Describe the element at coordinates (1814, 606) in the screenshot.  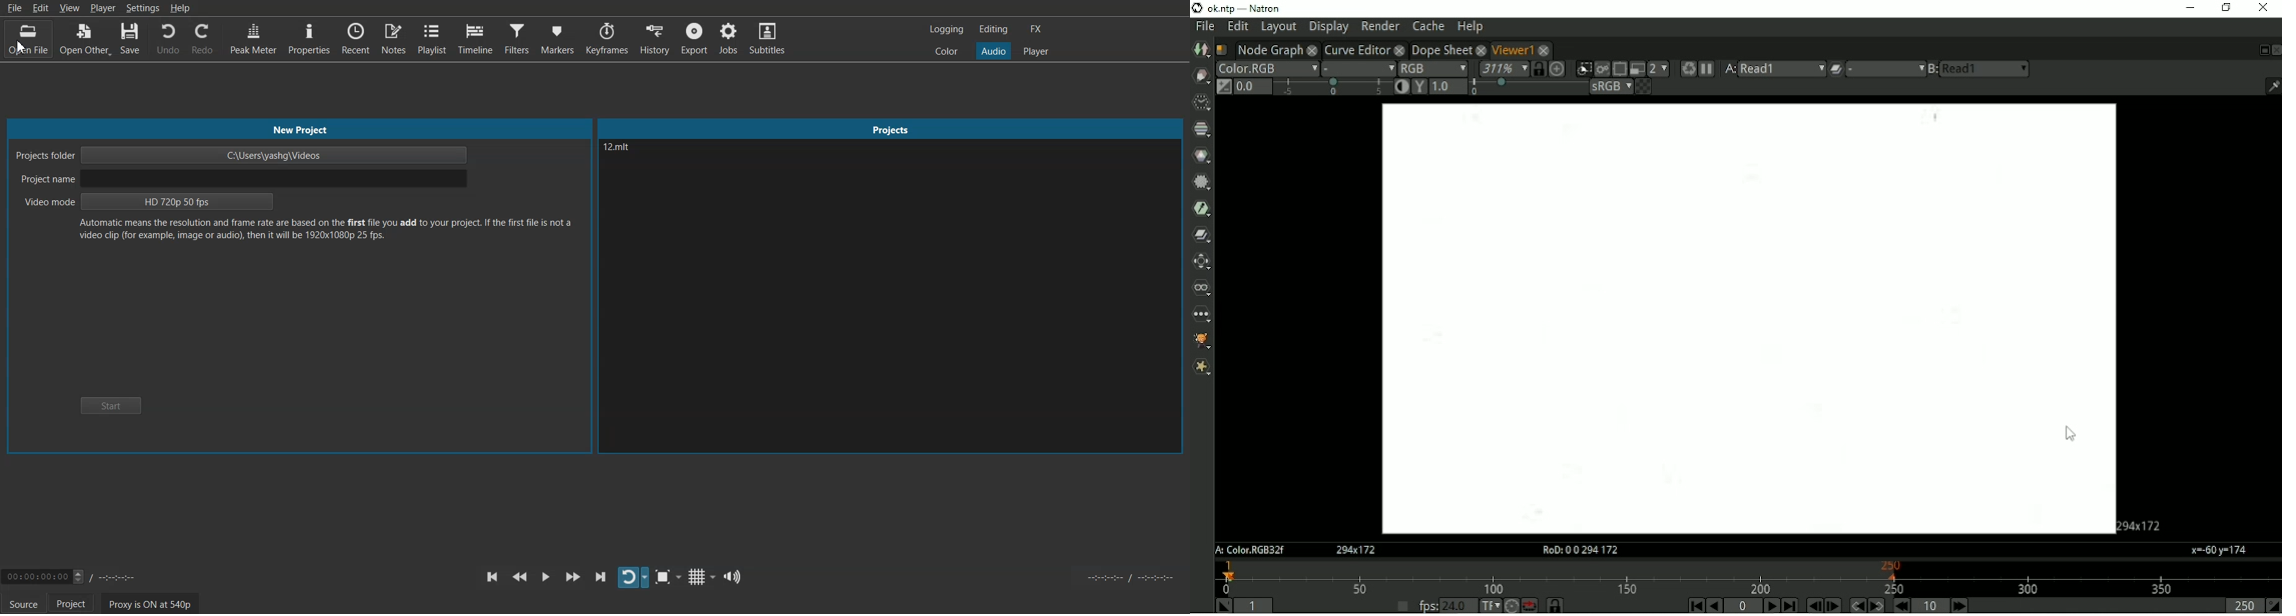
I see `Previous frame` at that location.